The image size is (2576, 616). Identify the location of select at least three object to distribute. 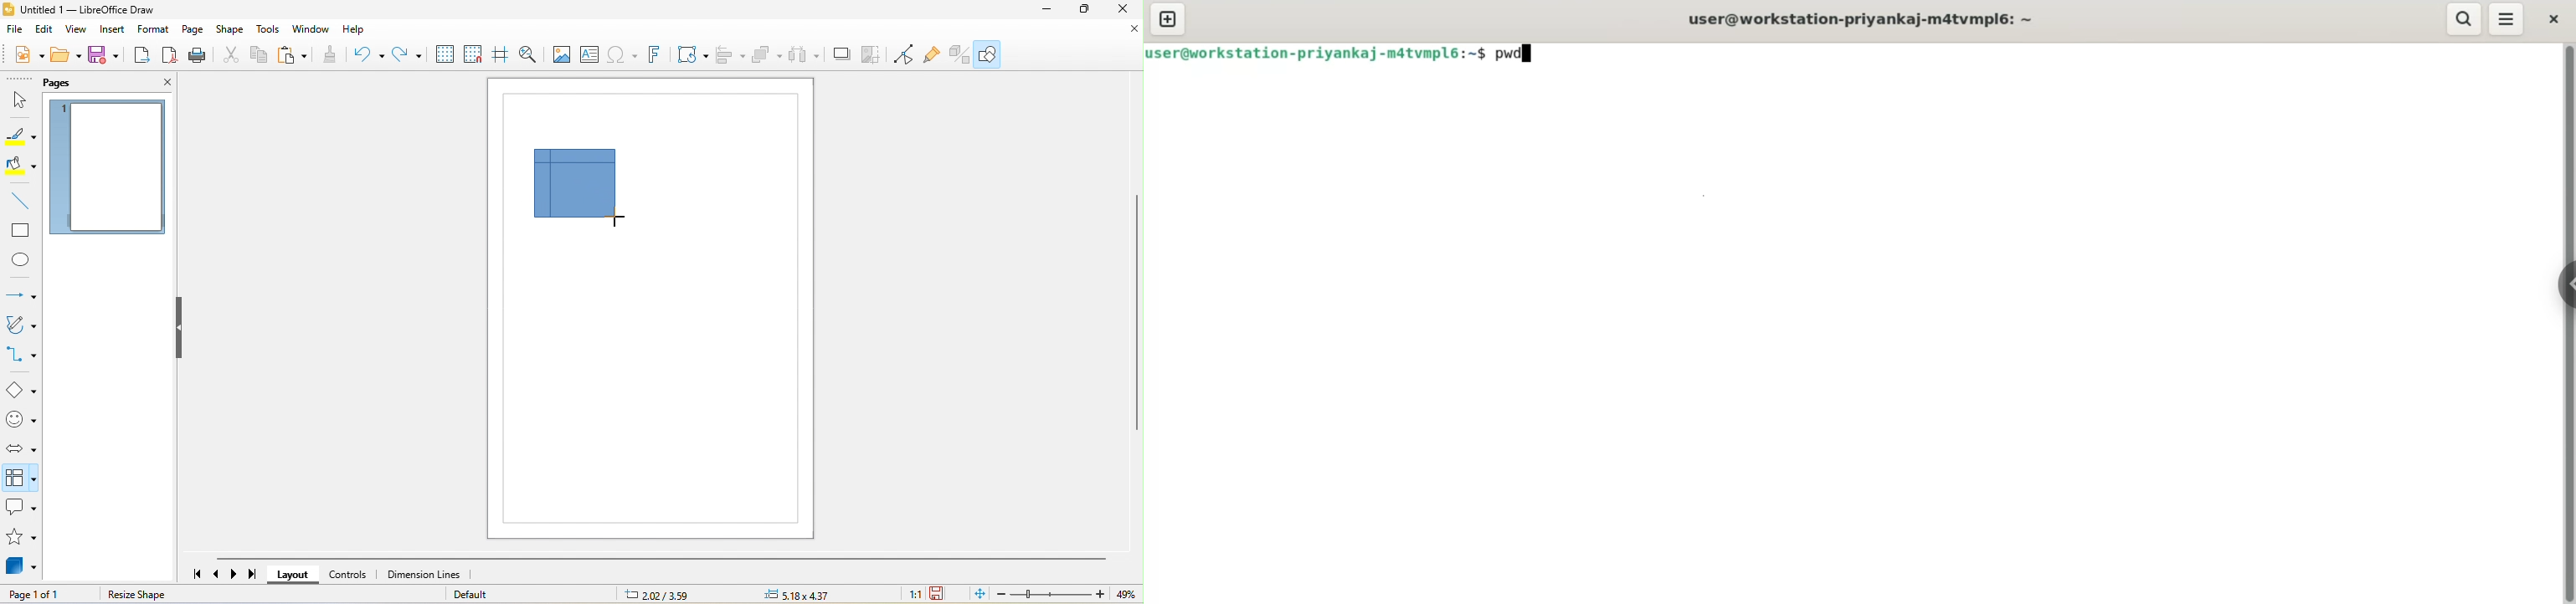
(810, 55).